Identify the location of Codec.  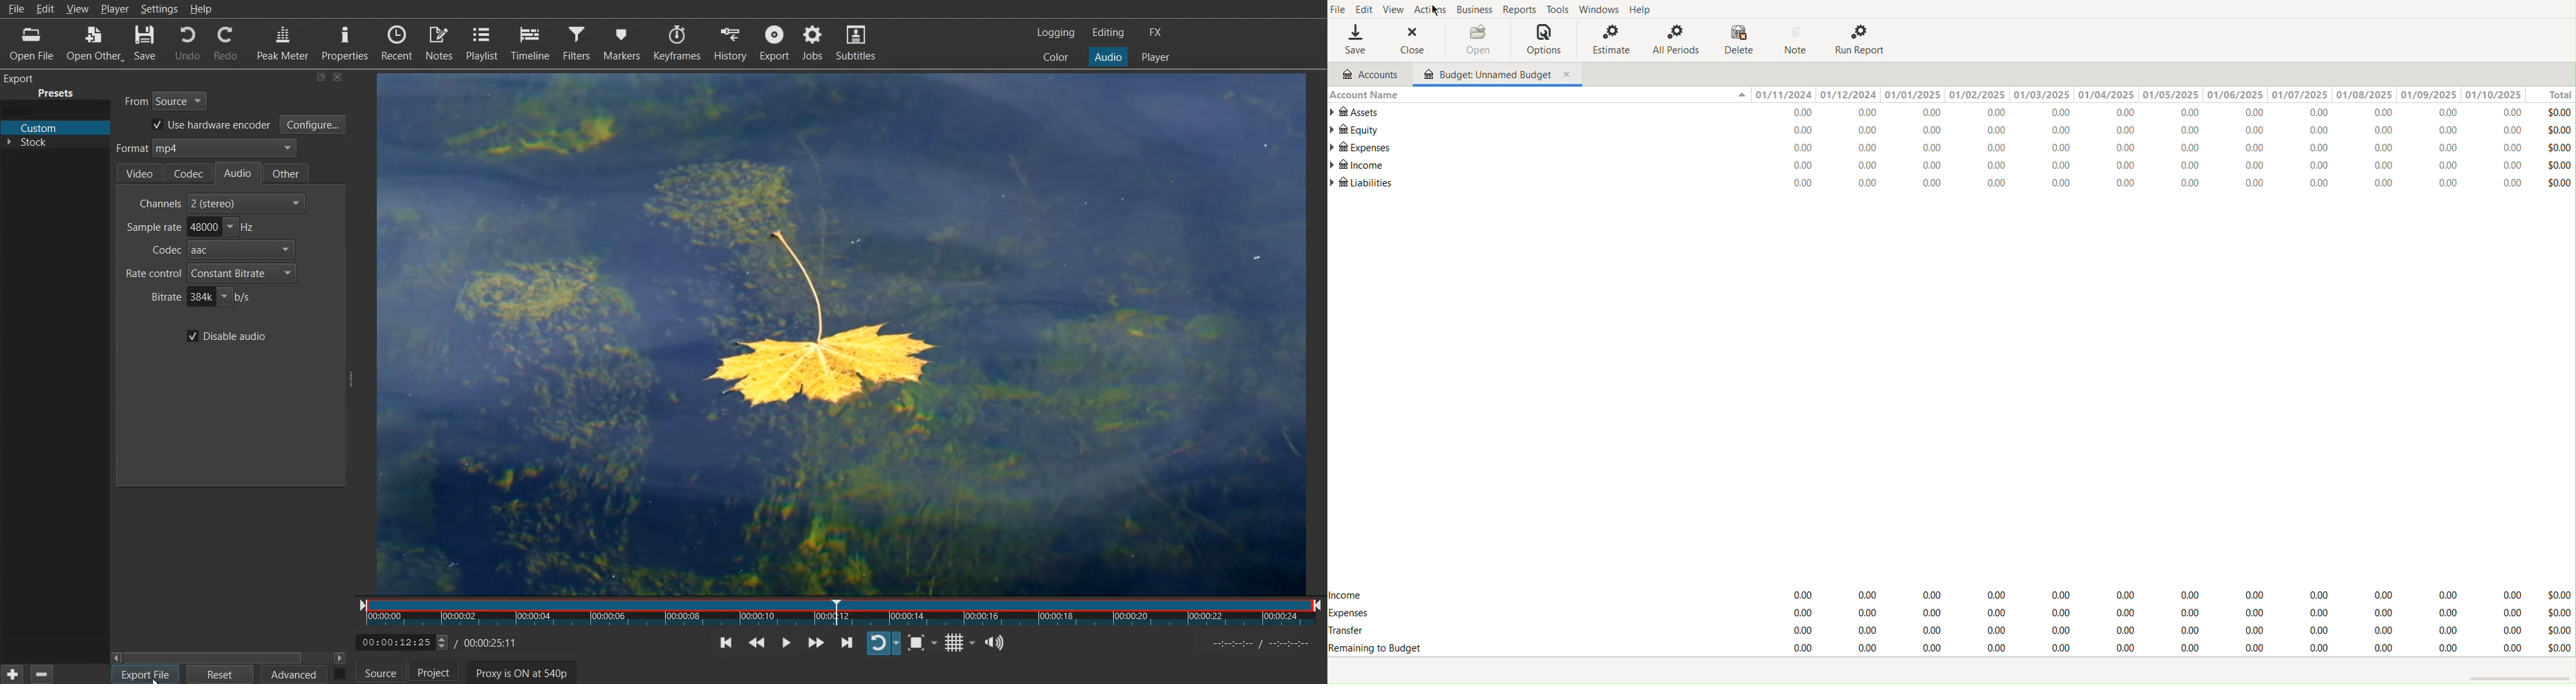
(189, 172).